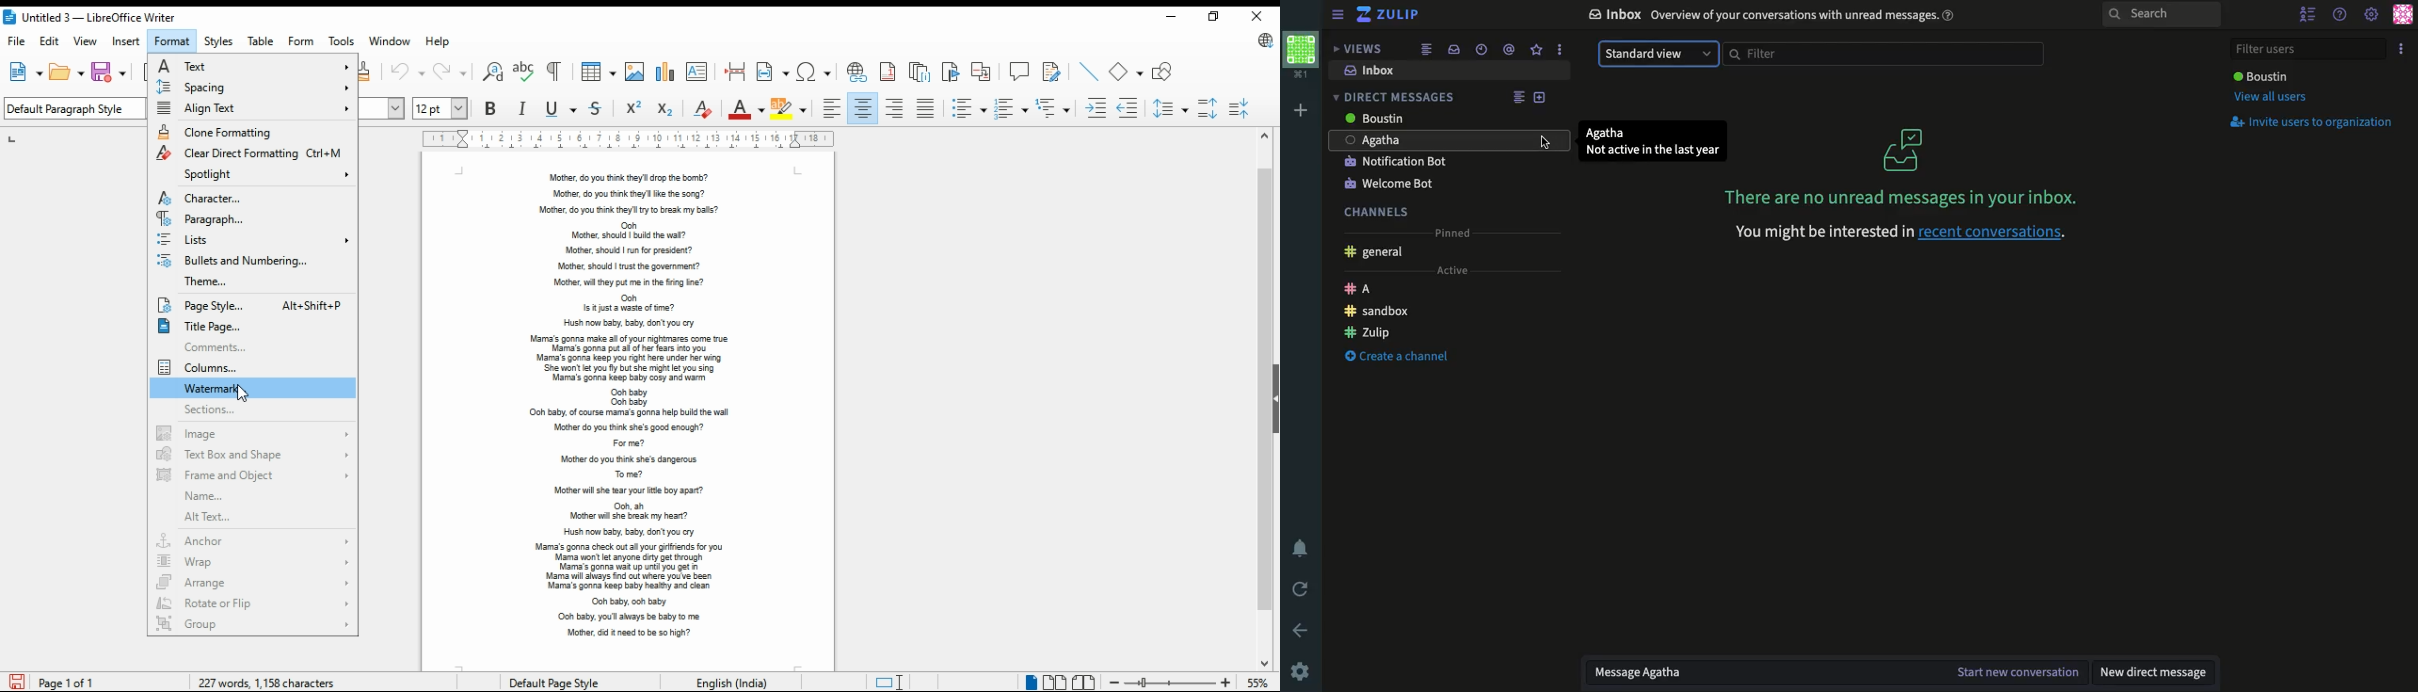 The width and height of the screenshot is (2436, 700). What do you see at coordinates (1301, 58) in the screenshot?
I see `Profile` at bounding box center [1301, 58].